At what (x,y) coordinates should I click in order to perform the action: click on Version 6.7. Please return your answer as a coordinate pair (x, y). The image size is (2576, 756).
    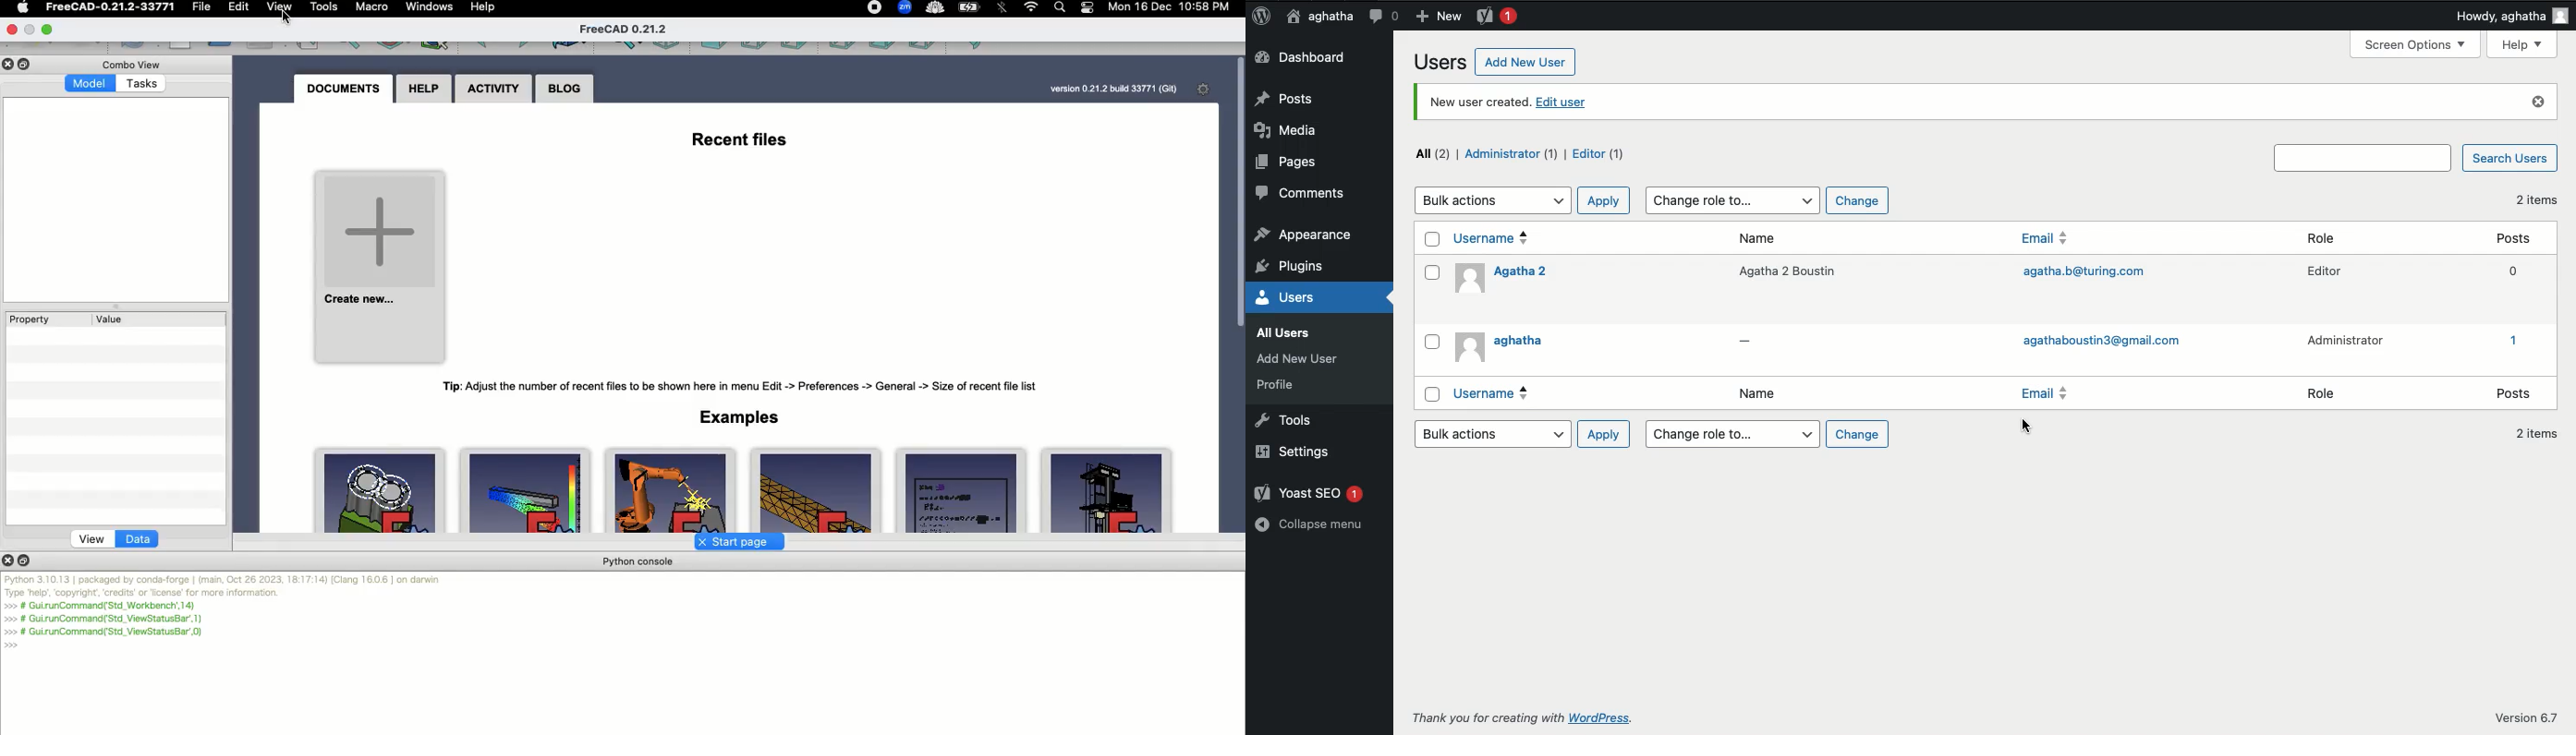
    Looking at the image, I should click on (2531, 716).